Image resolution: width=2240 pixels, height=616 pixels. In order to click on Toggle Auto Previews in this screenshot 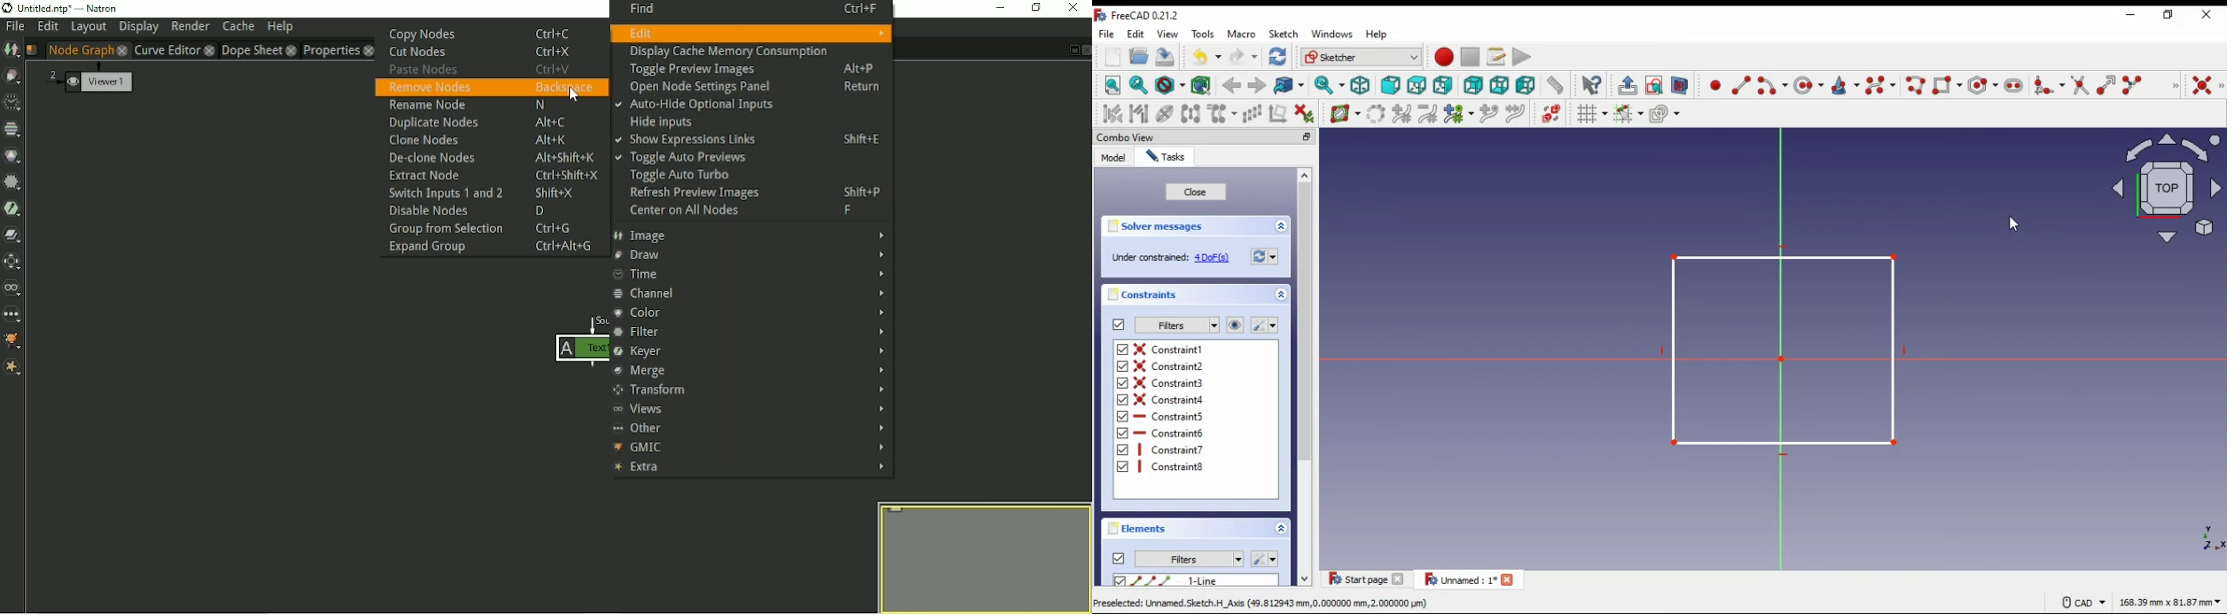, I will do `click(681, 158)`.